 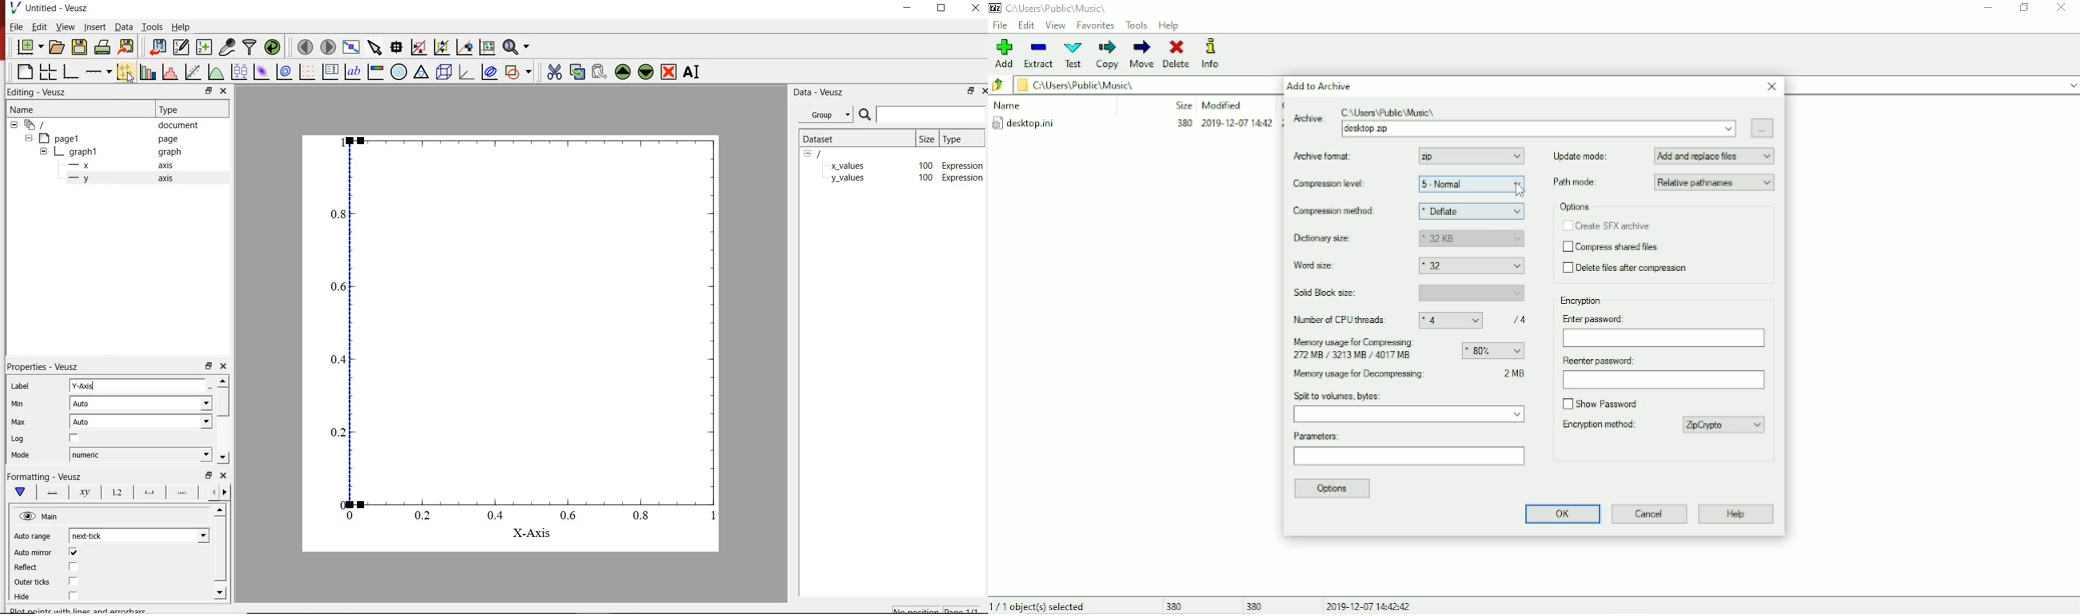 I want to click on plot box plots, so click(x=238, y=71).